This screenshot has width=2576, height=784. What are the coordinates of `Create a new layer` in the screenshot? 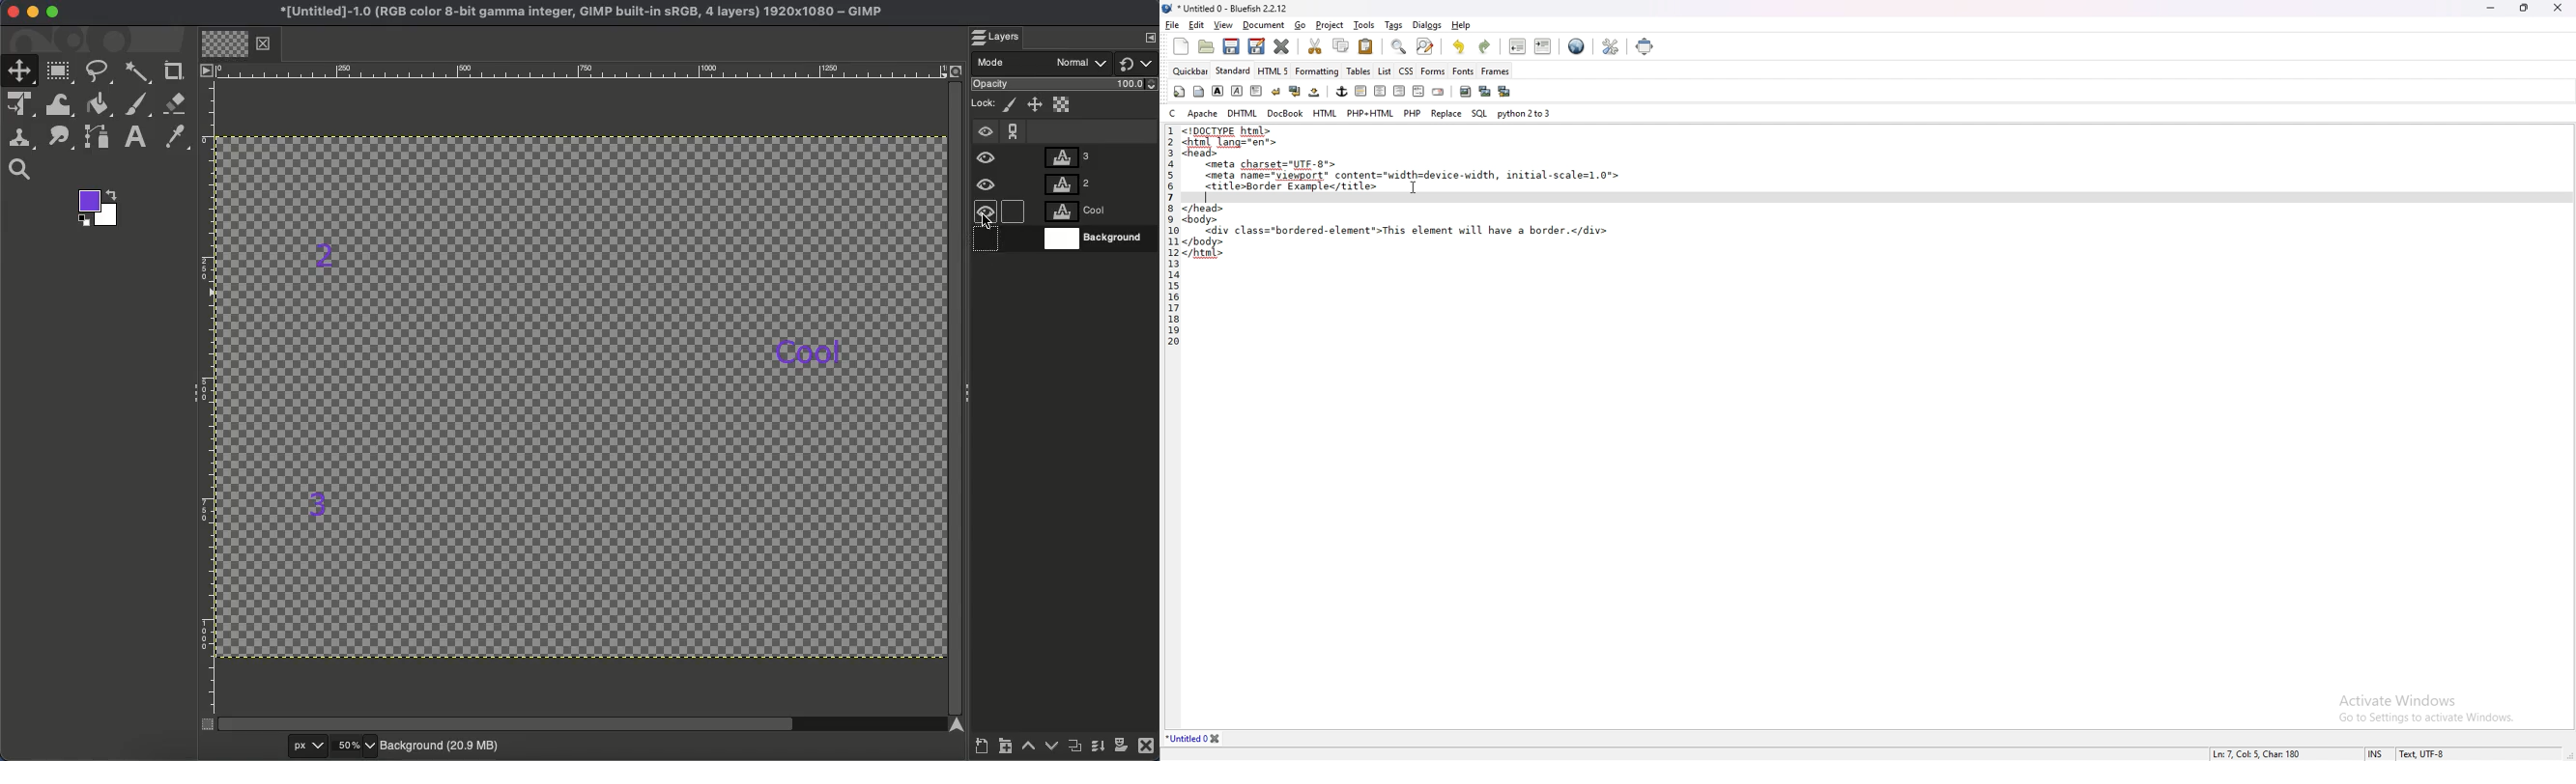 It's located at (981, 748).